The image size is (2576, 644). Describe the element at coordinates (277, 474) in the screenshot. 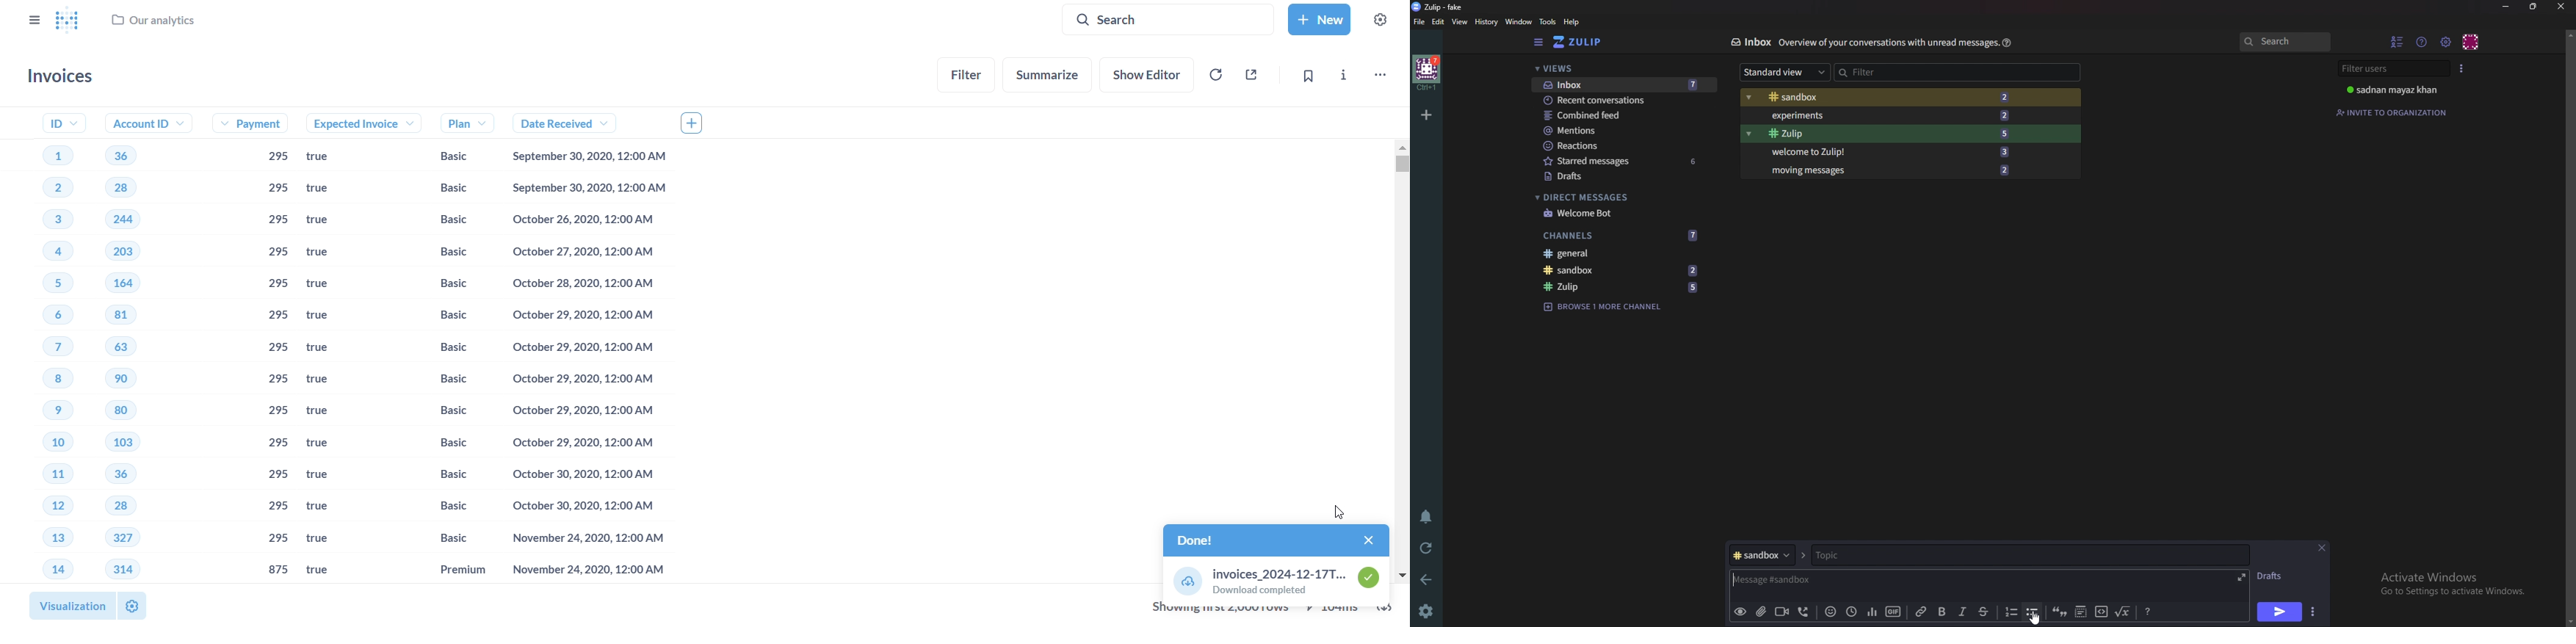

I see `295` at that location.